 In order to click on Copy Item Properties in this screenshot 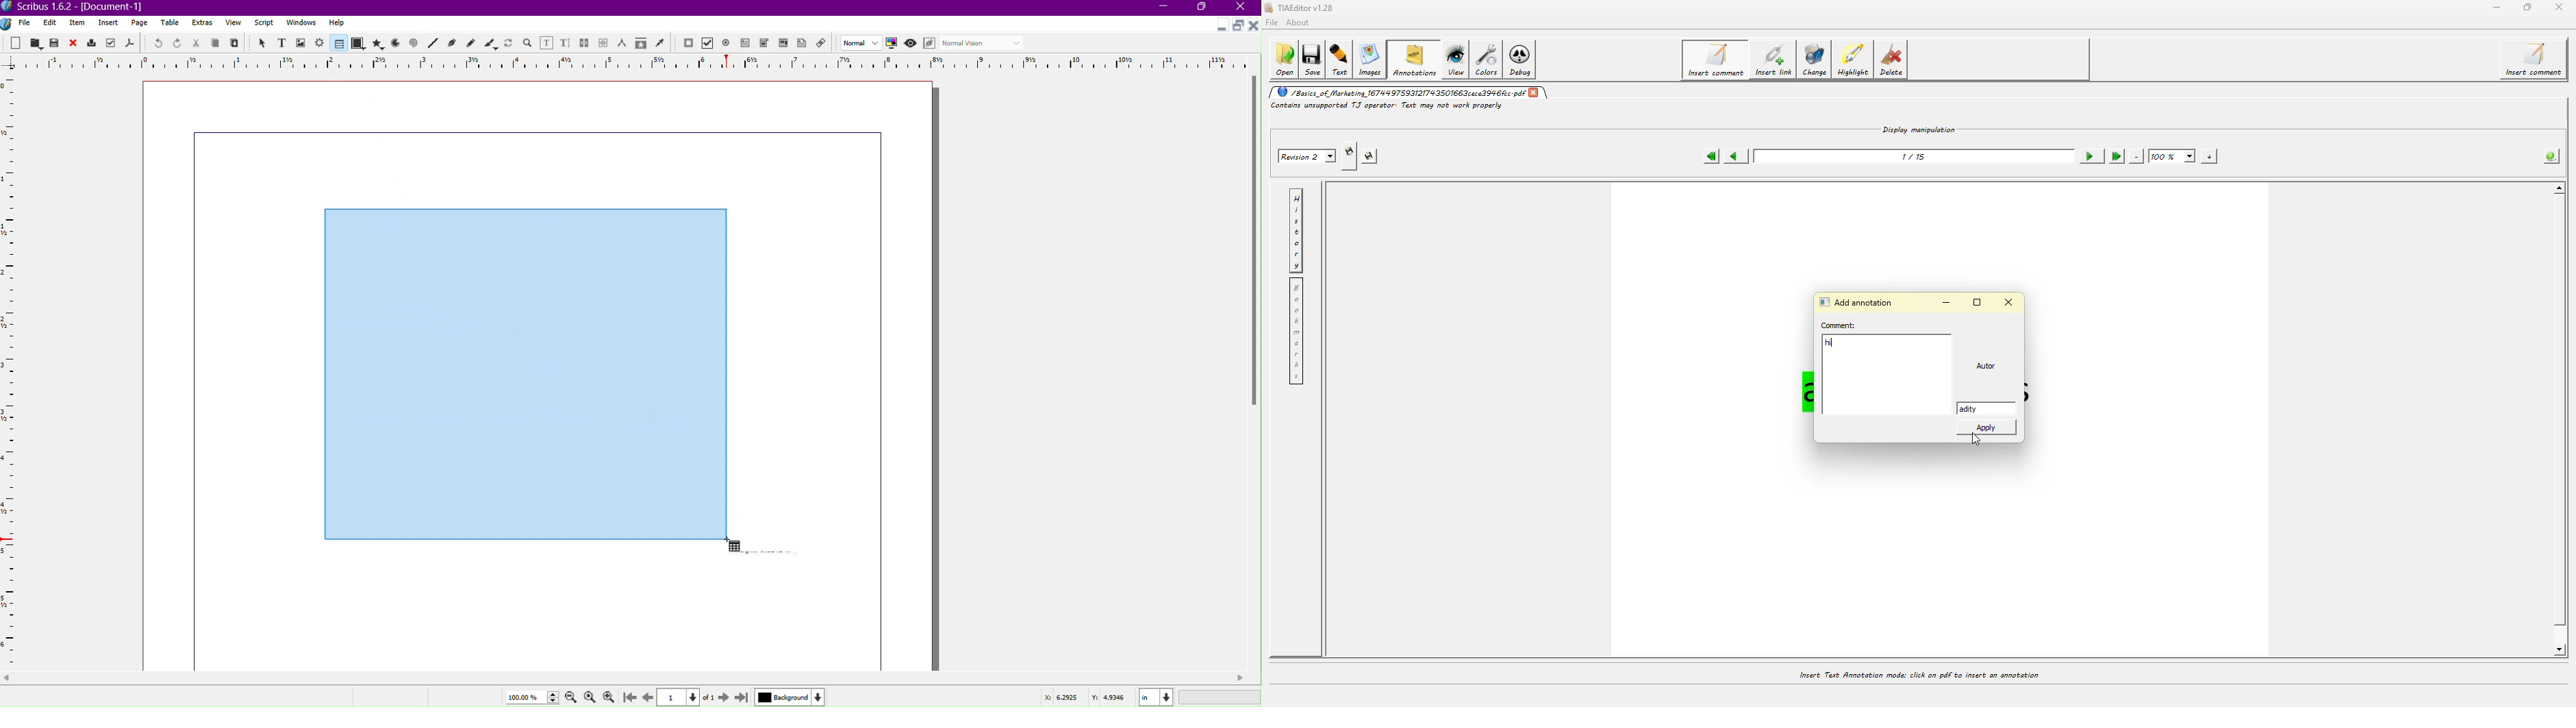, I will do `click(640, 43)`.